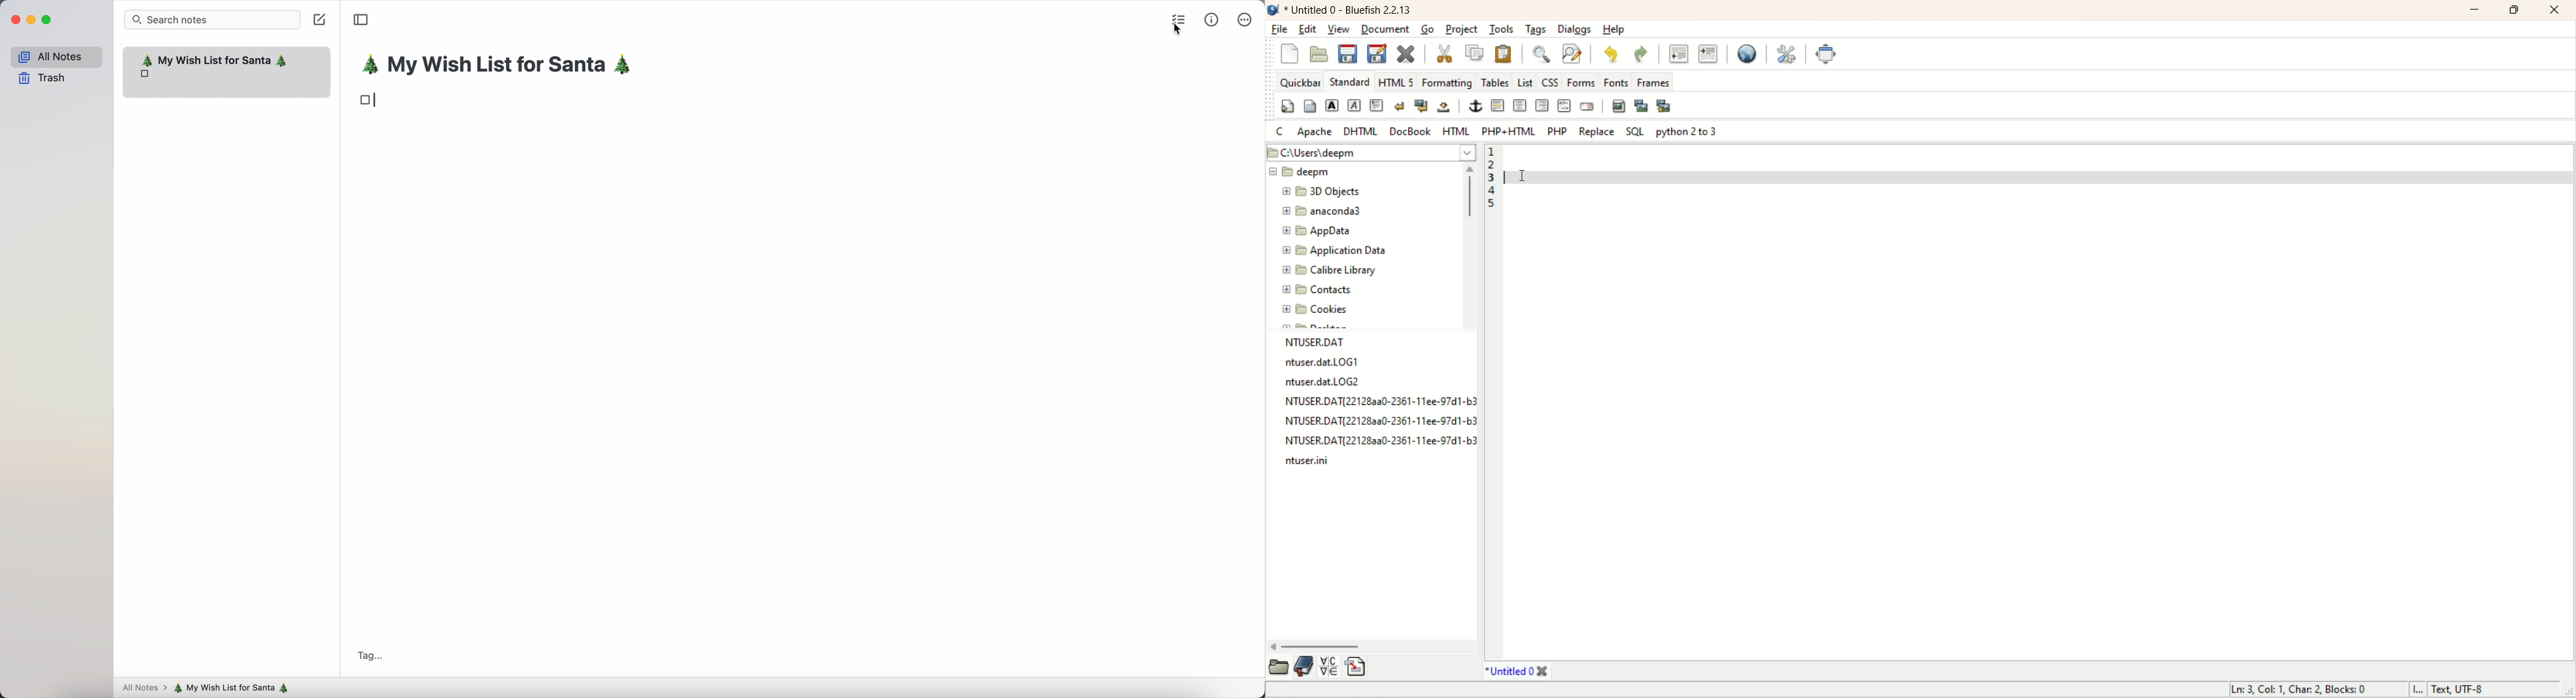 The height and width of the screenshot is (700, 2576). What do you see at coordinates (1526, 83) in the screenshot?
I see `LIST` at bounding box center [1526, 83].